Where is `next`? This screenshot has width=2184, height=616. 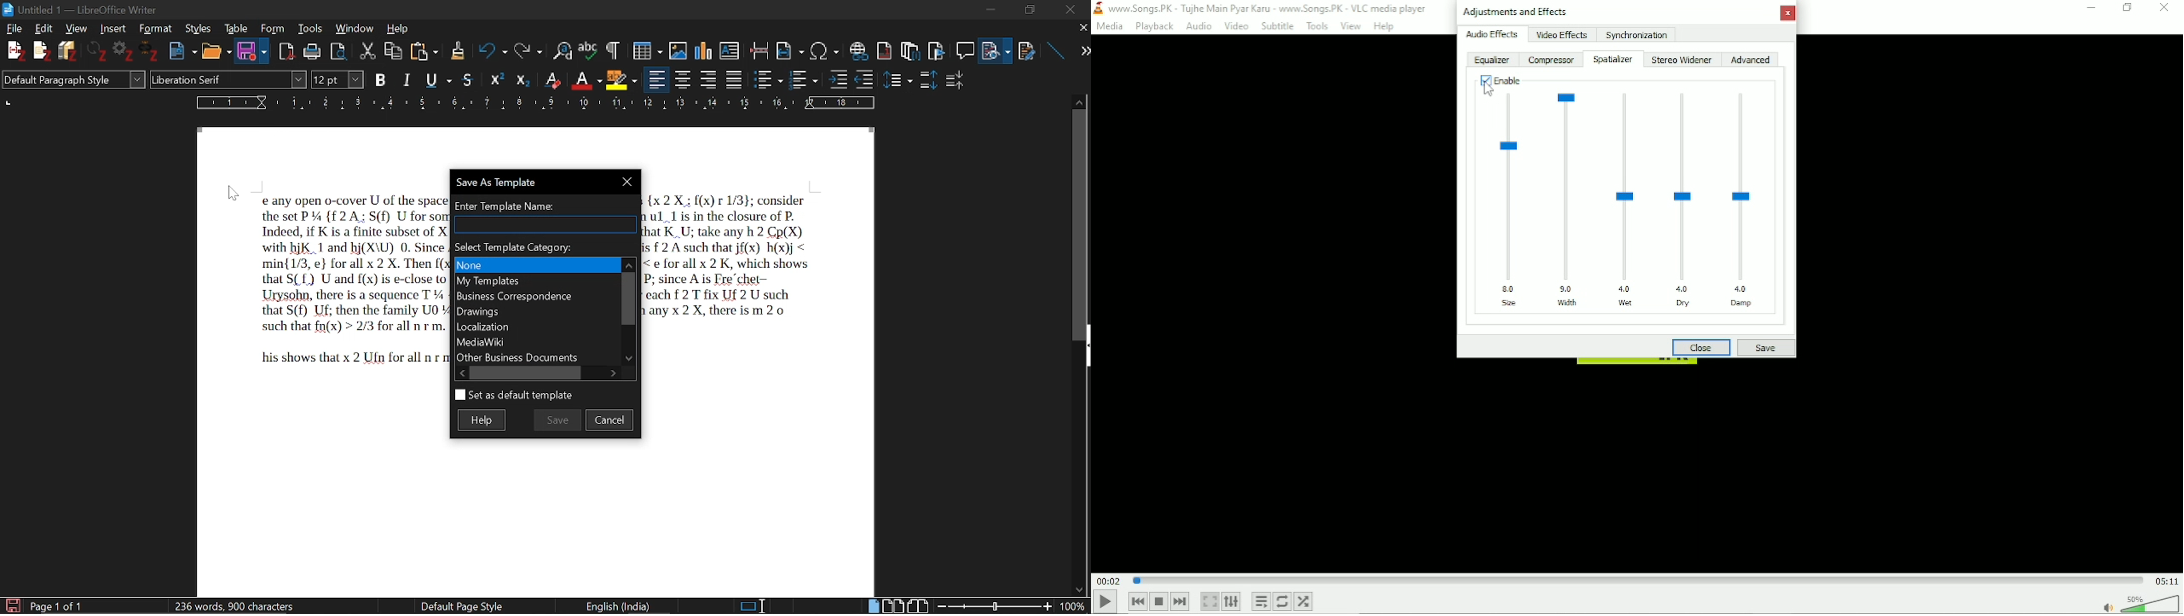 next is located at coordinates (1080, 51).